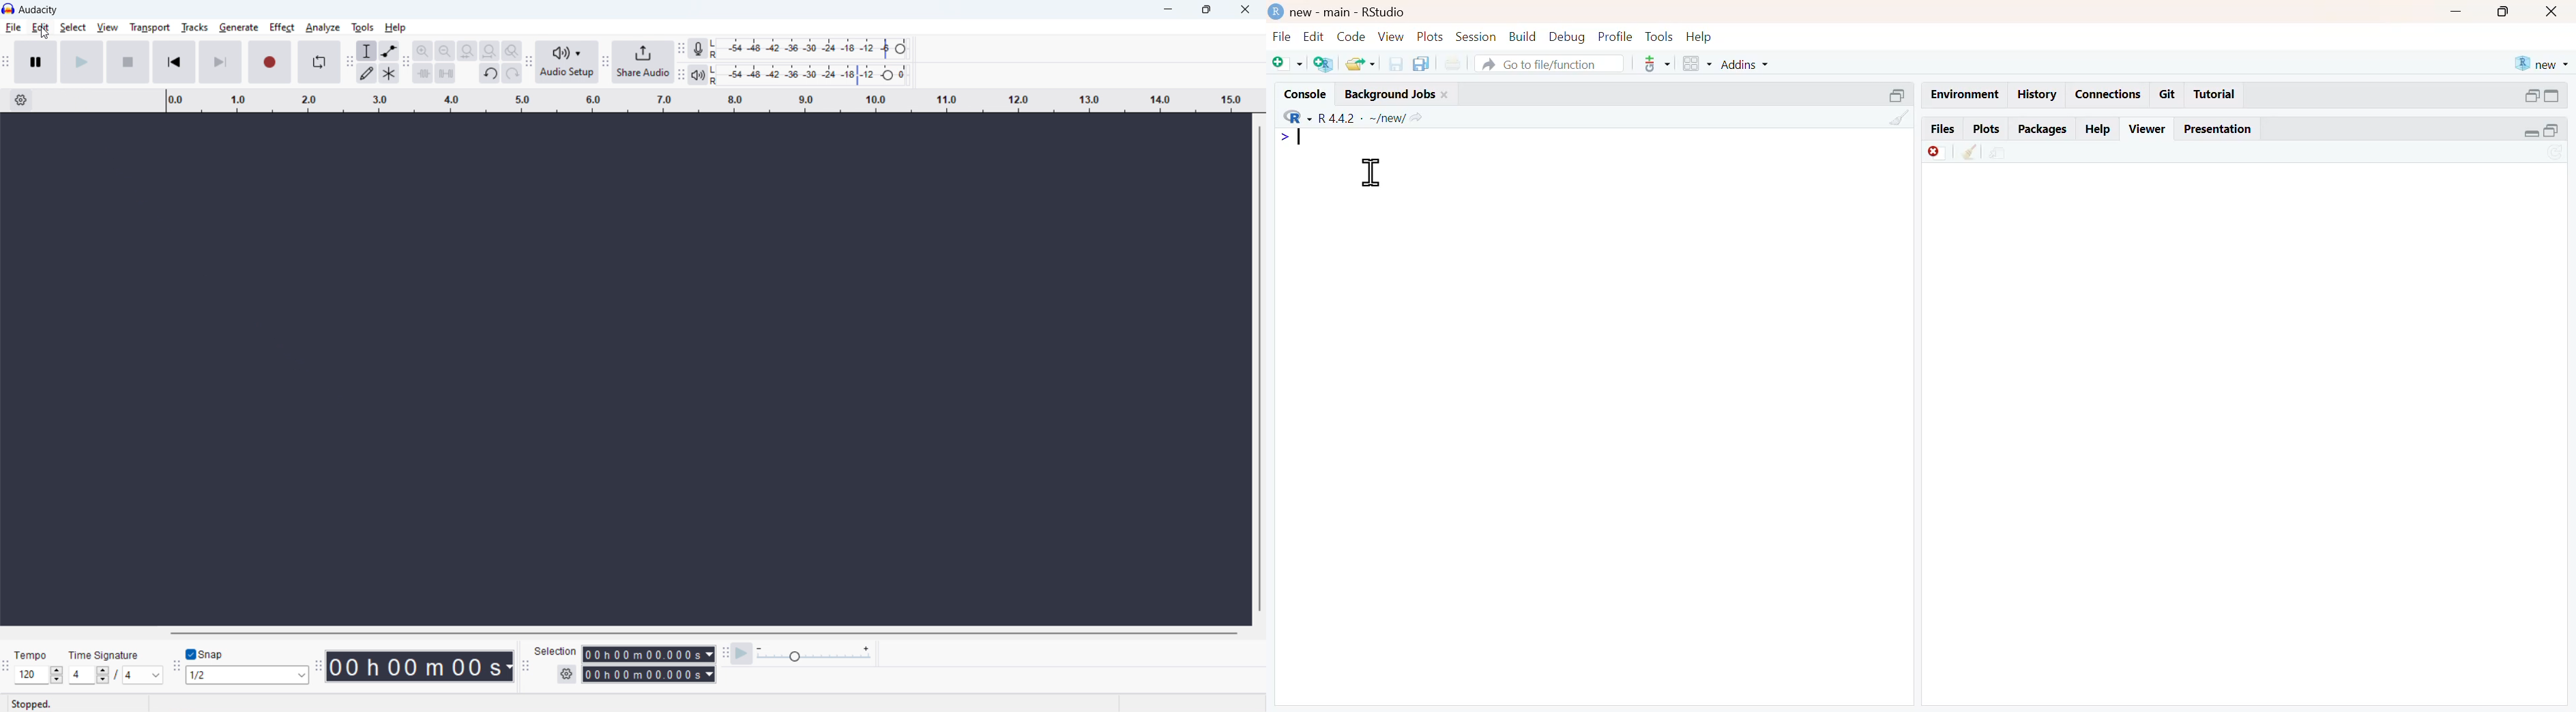 The height and width of the screenshot is (728, 2576). I want to click on redo, so click(512, 73).